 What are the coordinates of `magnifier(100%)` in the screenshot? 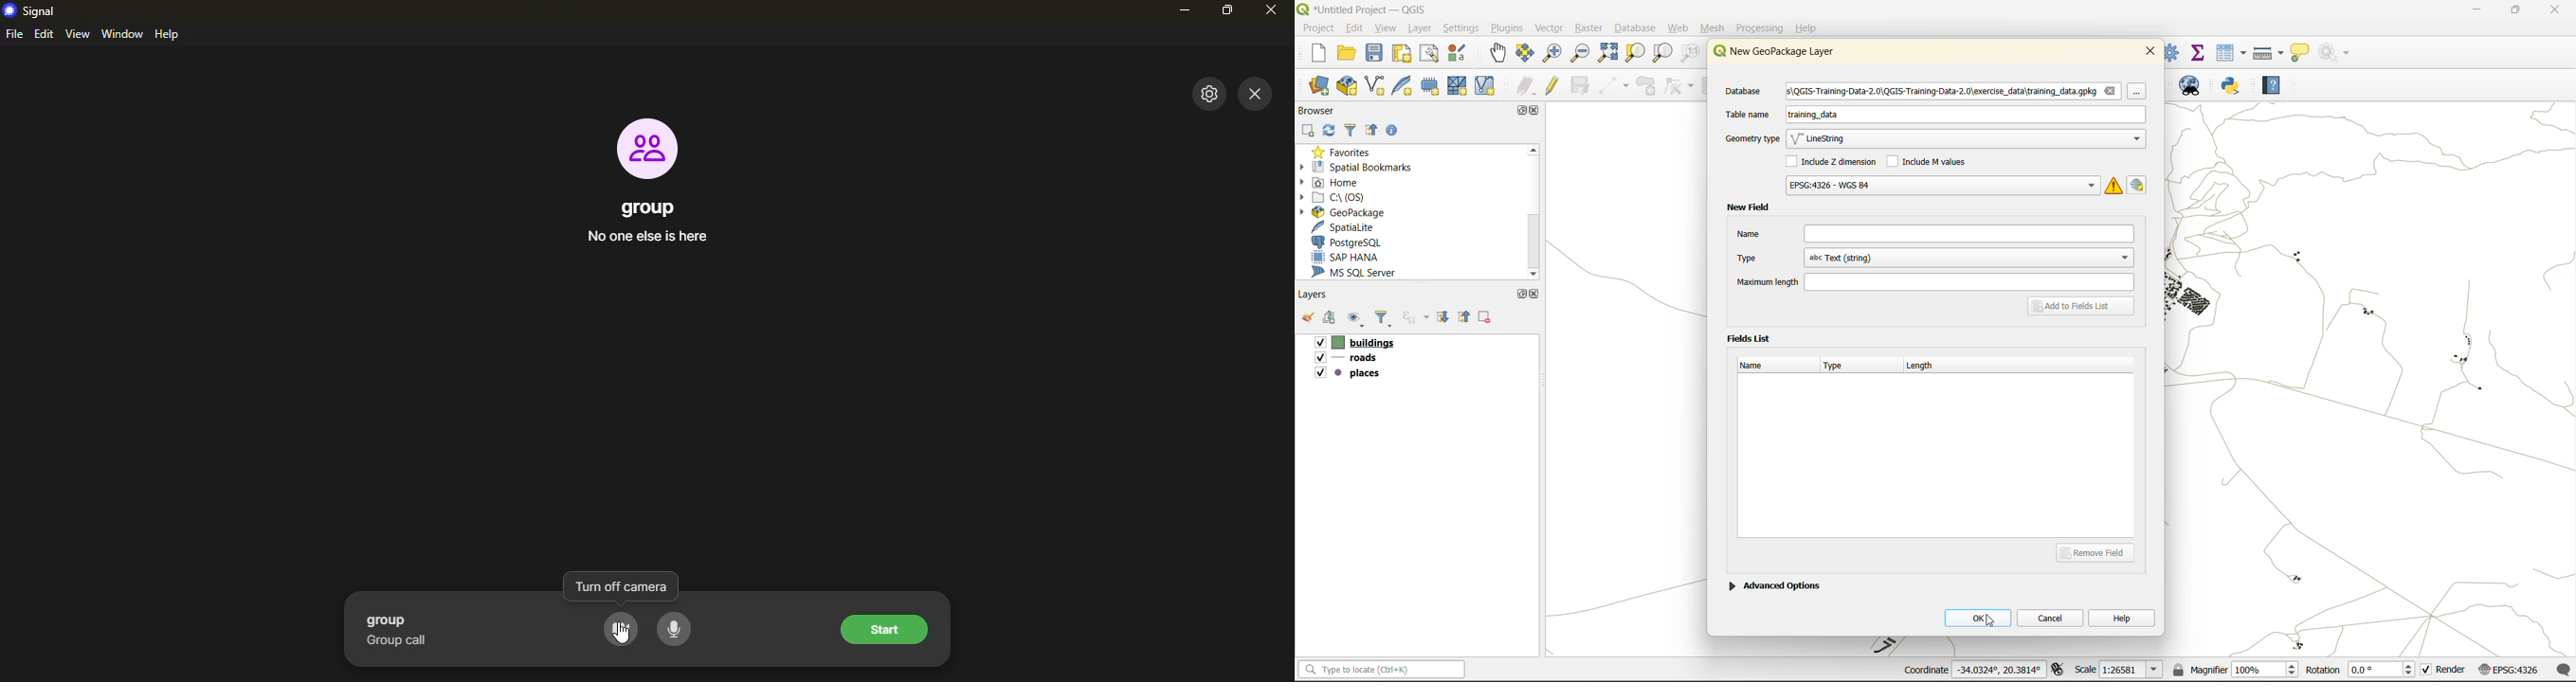 It's located at (2233, 669).